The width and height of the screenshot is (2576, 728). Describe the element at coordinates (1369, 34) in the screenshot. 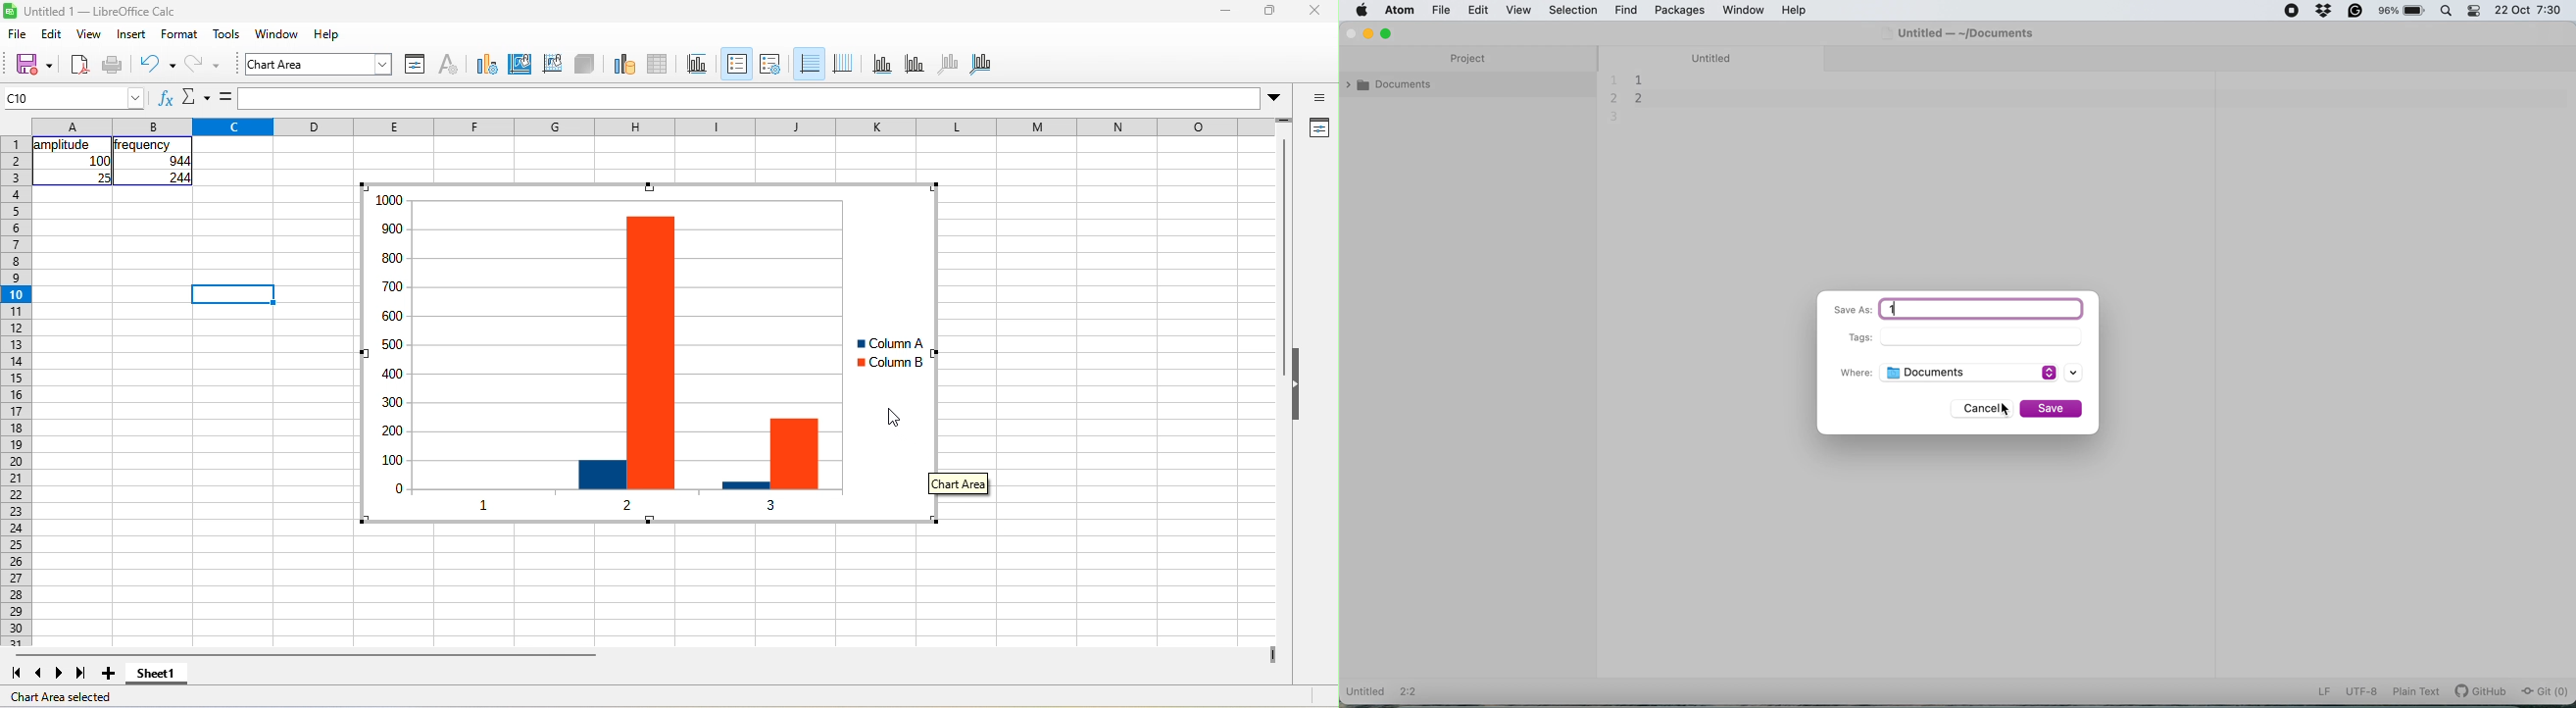

I see `minimise` at that location.